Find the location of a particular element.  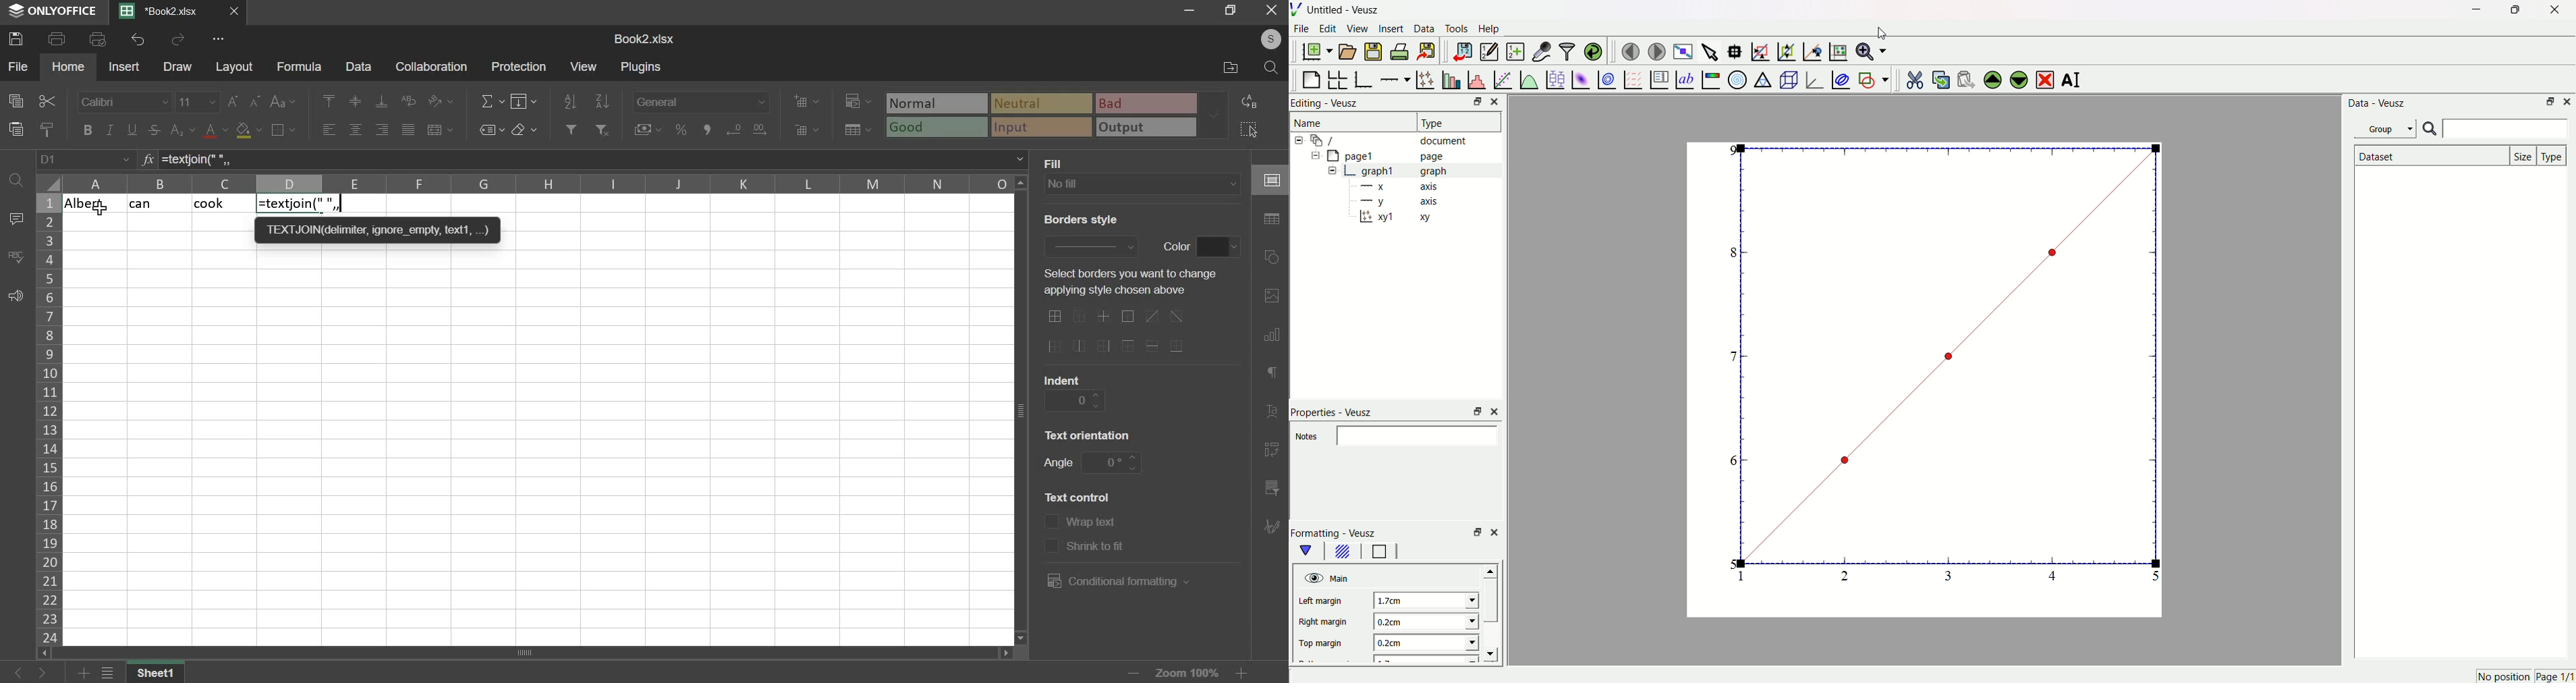

close is located at coordinates (1495, 531).